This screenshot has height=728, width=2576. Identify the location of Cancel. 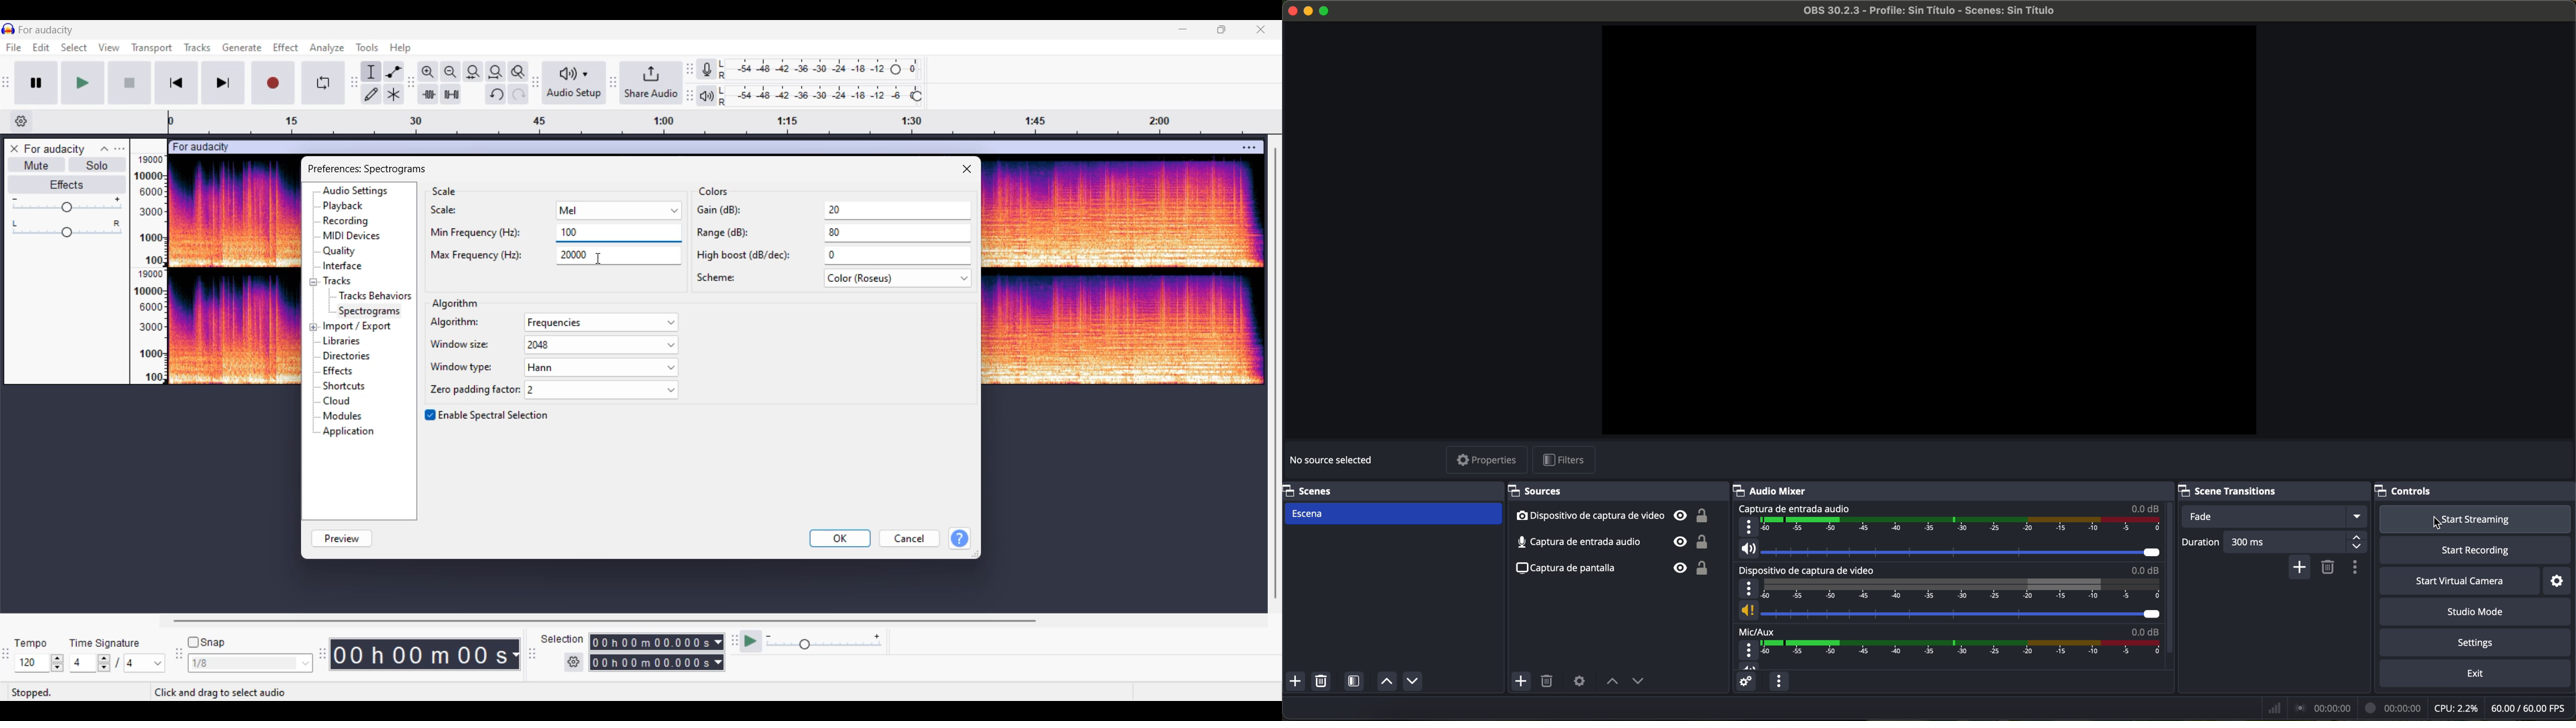
(910, 538).